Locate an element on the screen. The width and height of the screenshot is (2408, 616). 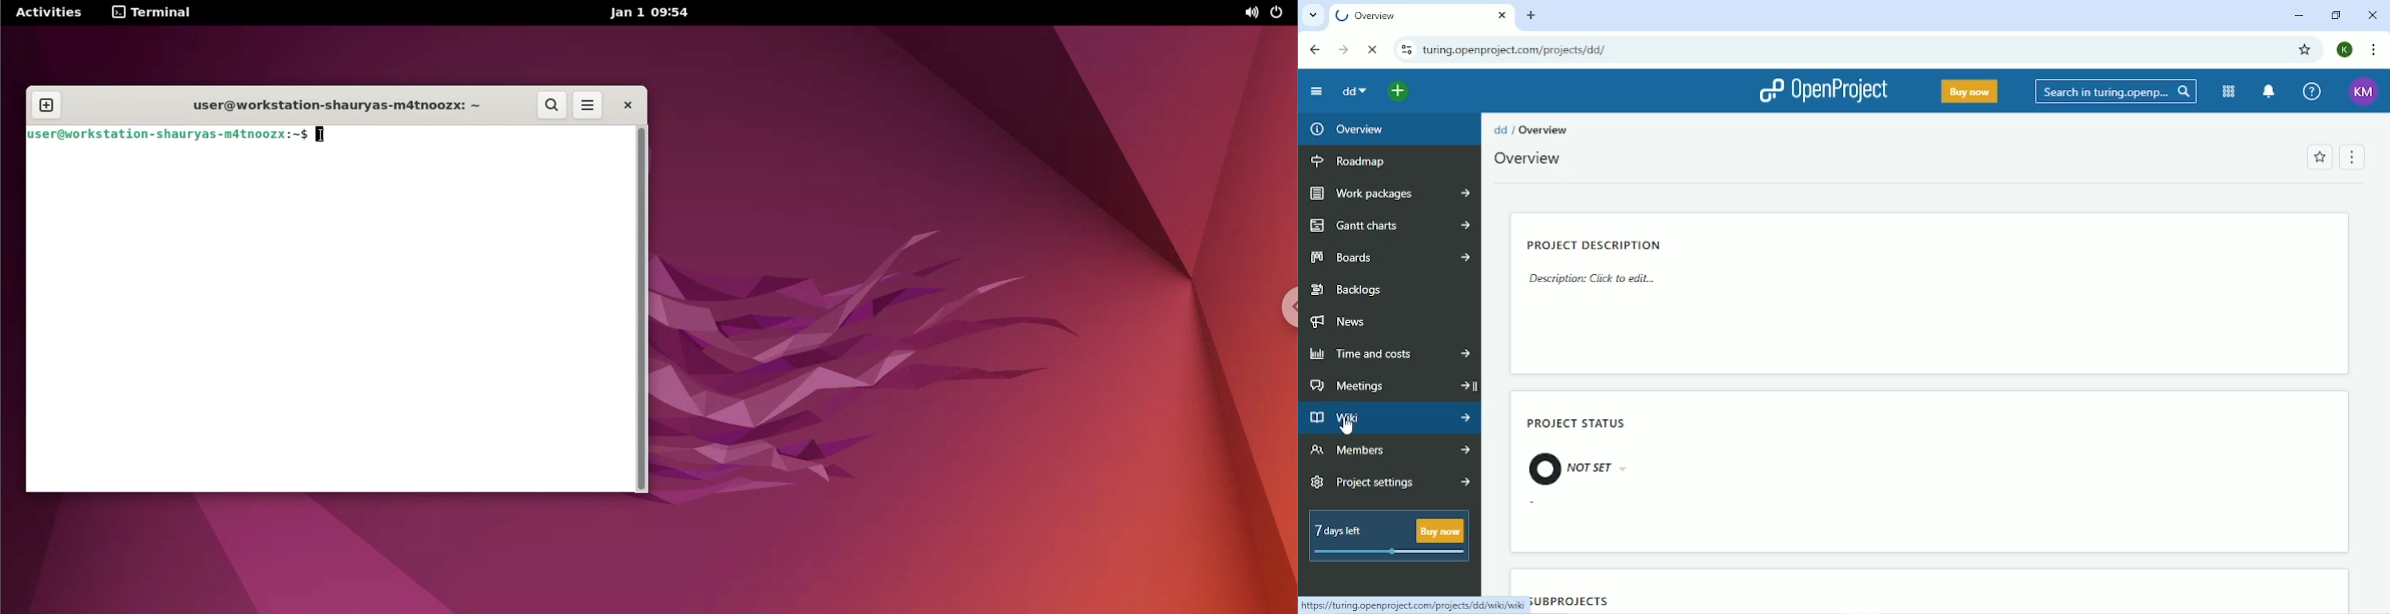
Boards is located at coordinates (1368, 258).